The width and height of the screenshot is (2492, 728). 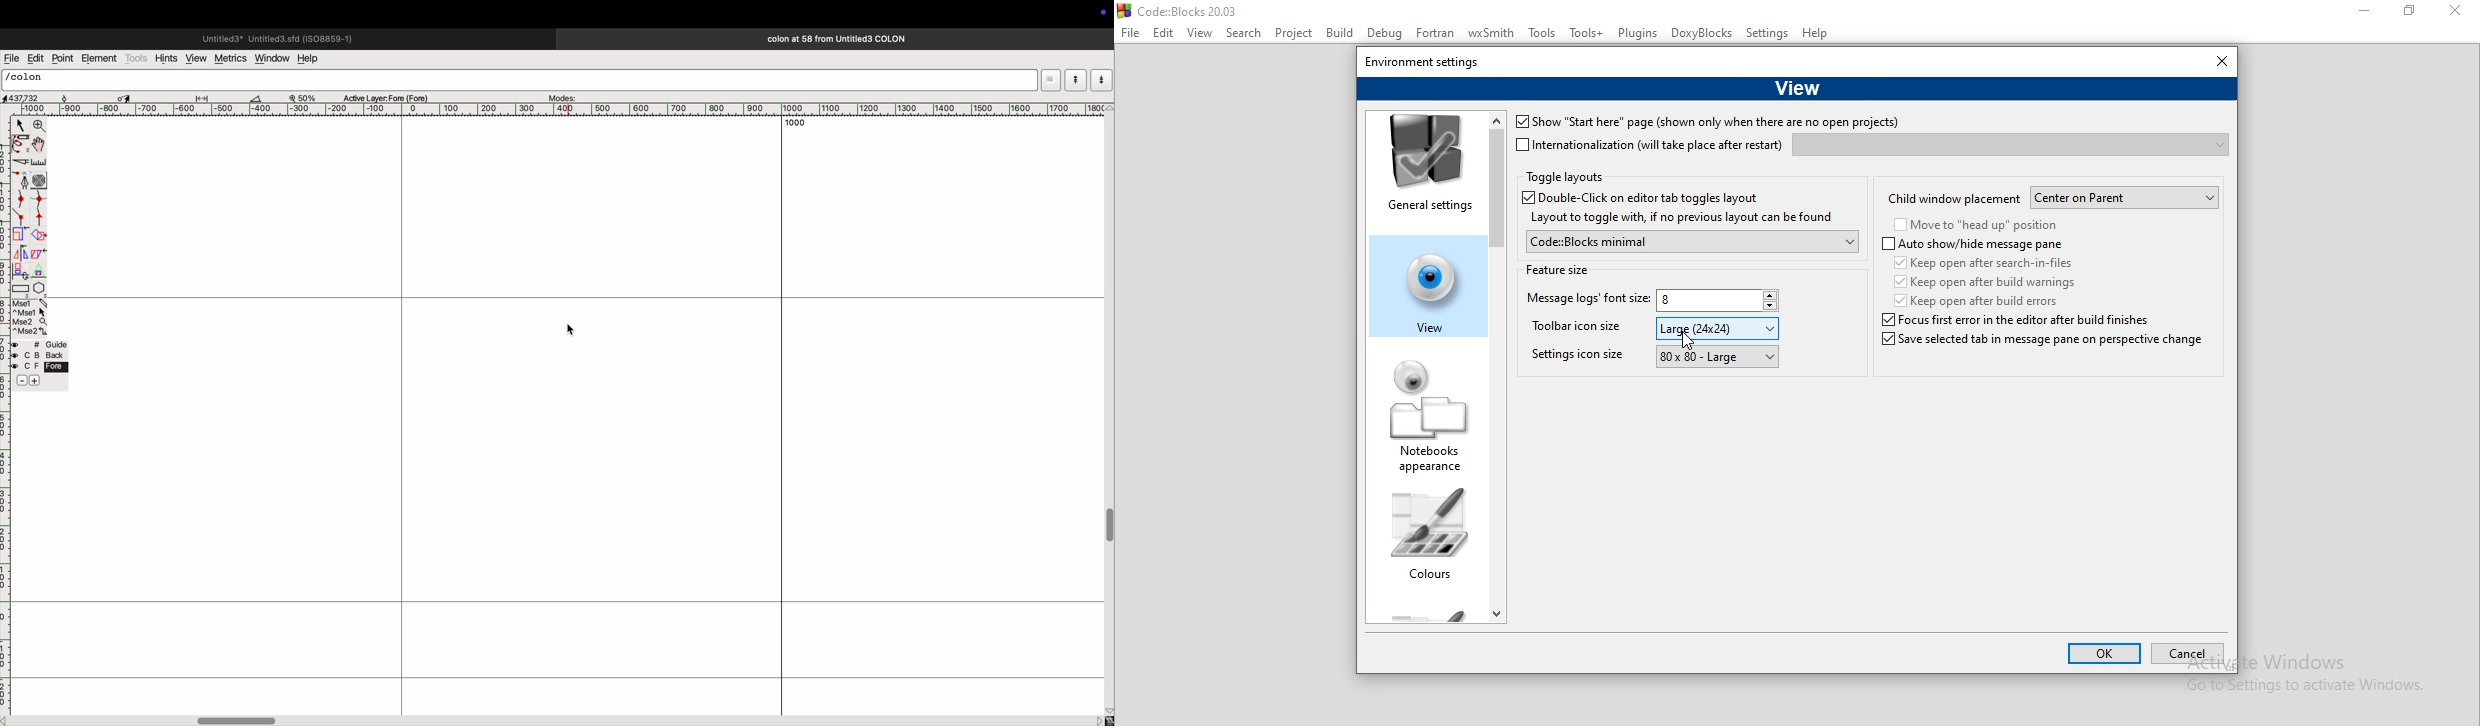 I want to click on knife, so click(x=20, y=163).